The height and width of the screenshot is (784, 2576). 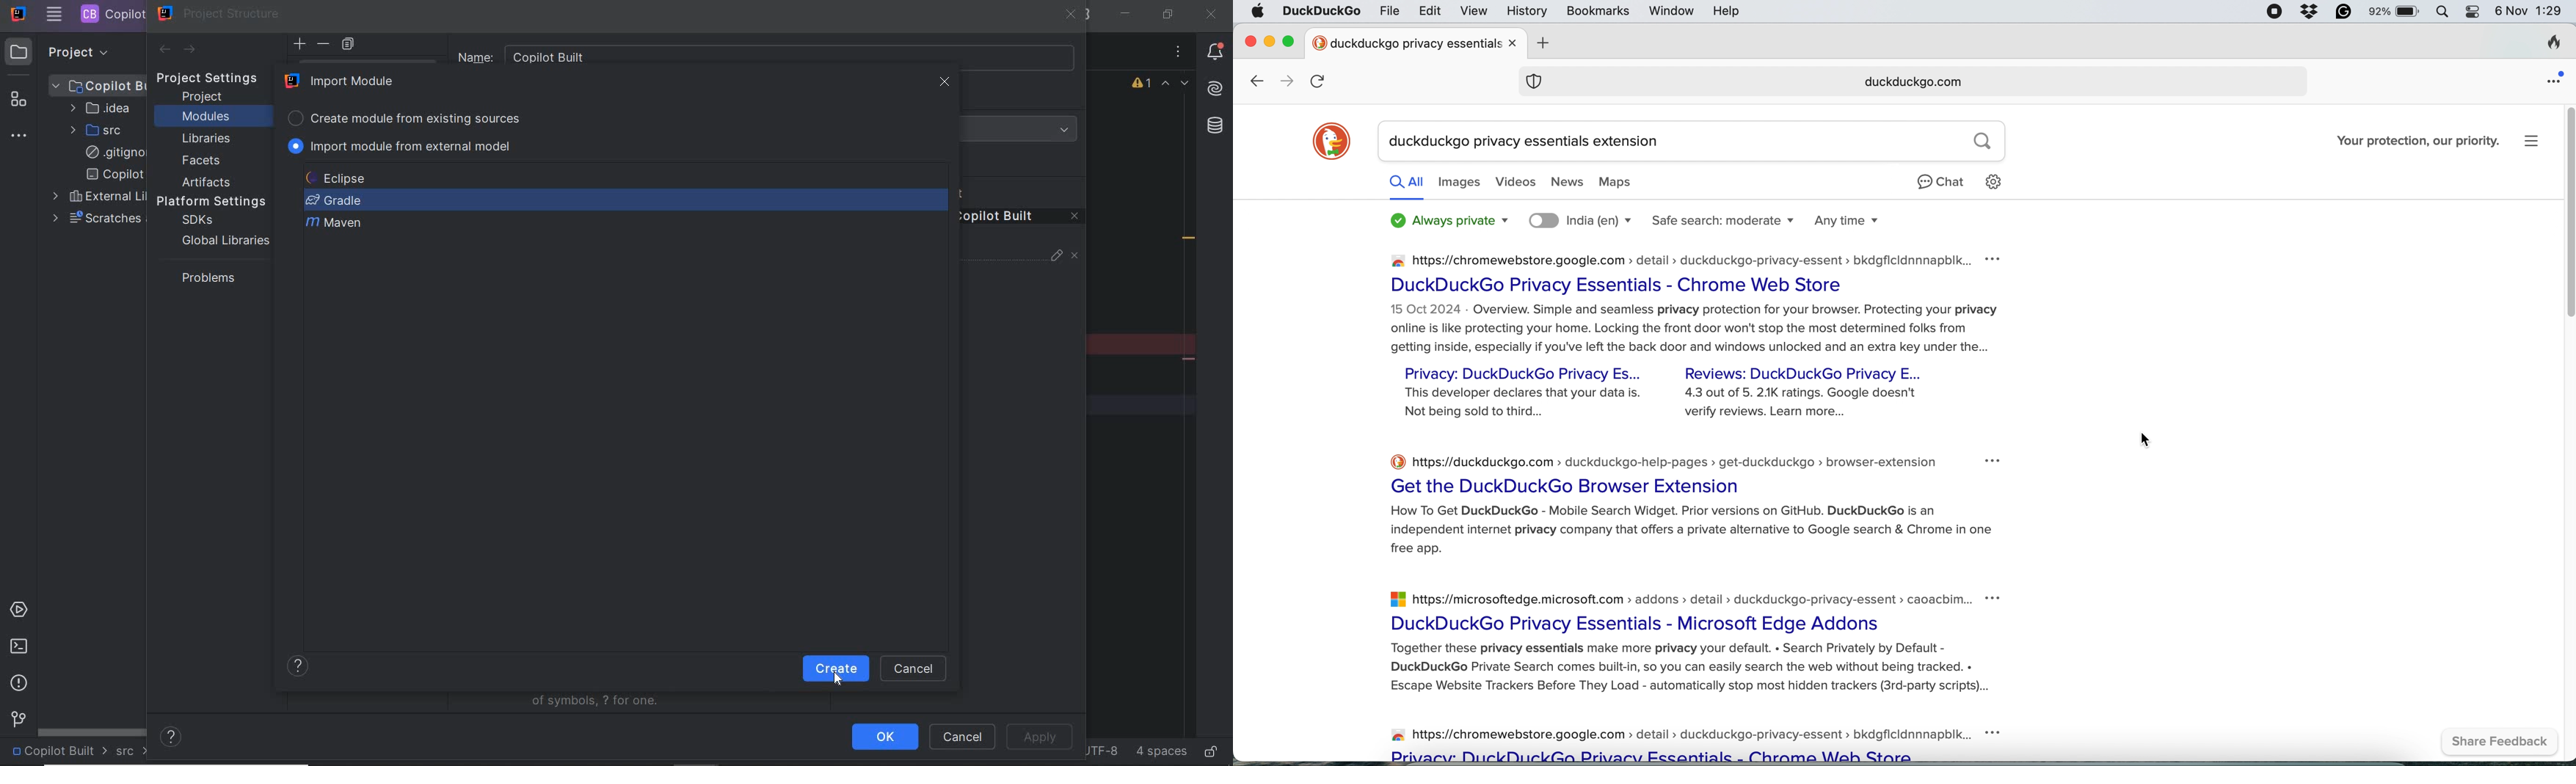 I want to click on remove line, so click(x=1190, y=359).